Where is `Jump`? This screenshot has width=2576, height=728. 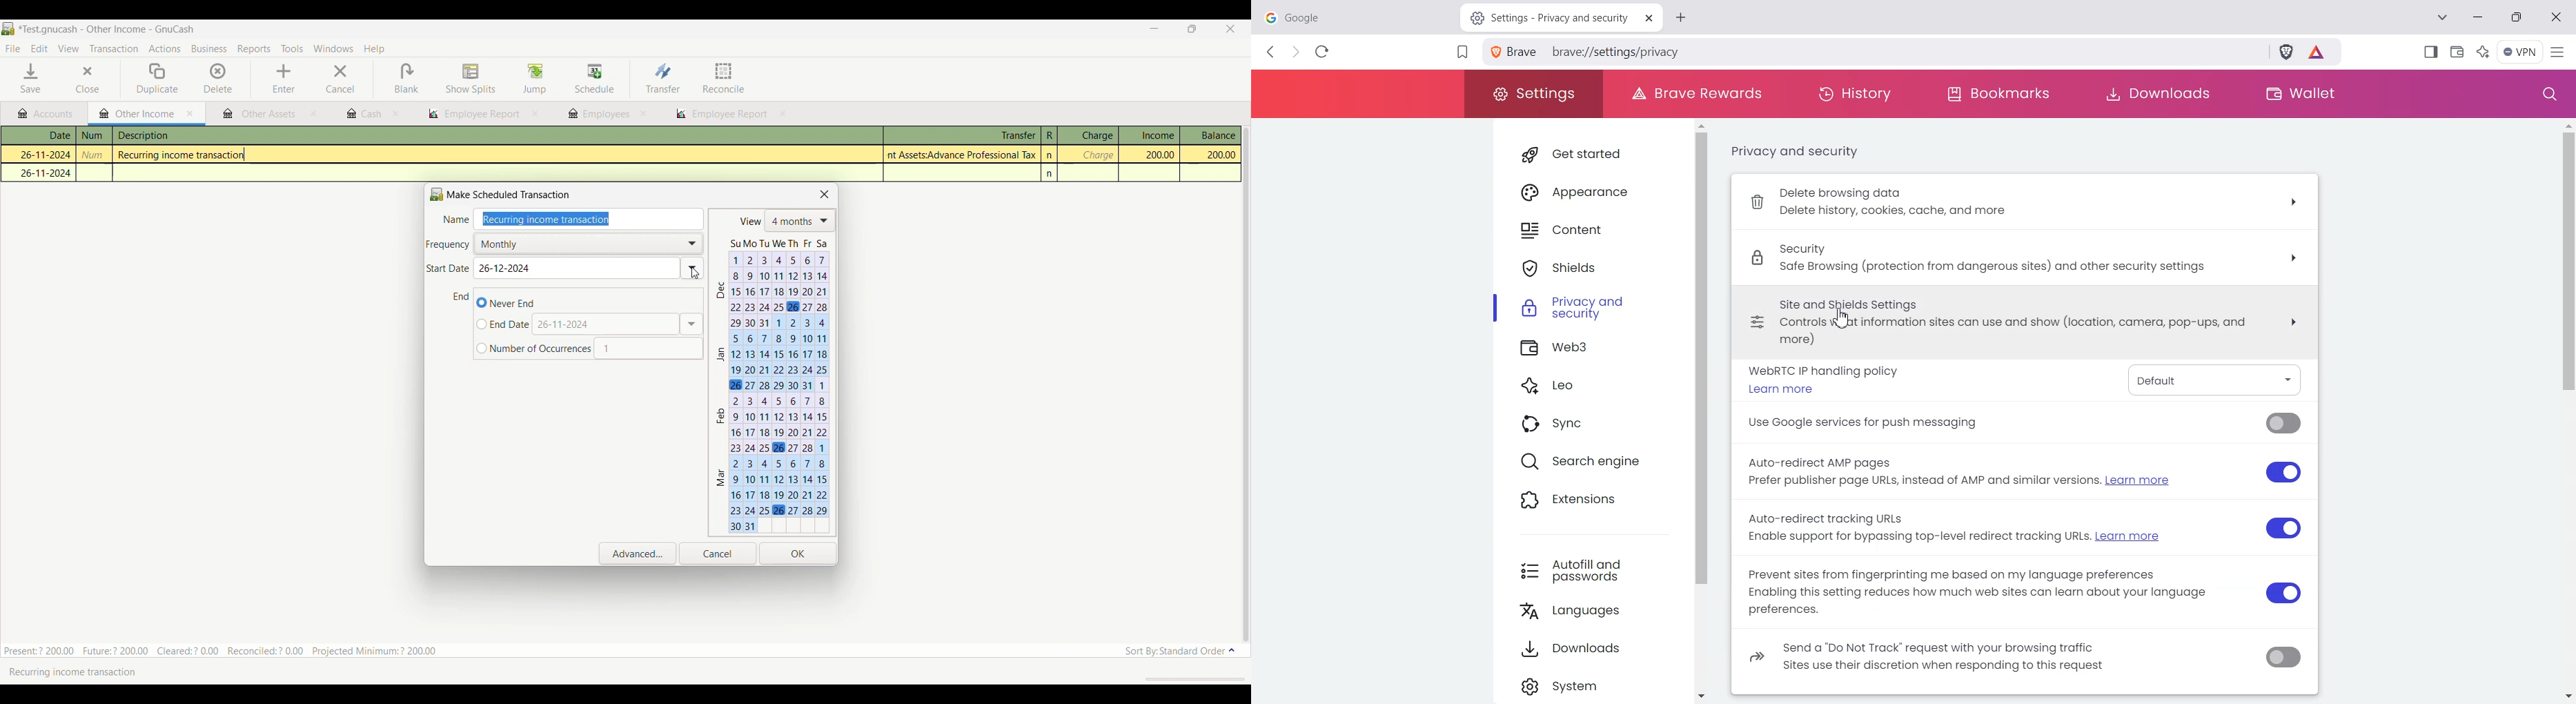
Jump is located at coordinates (534, 78).